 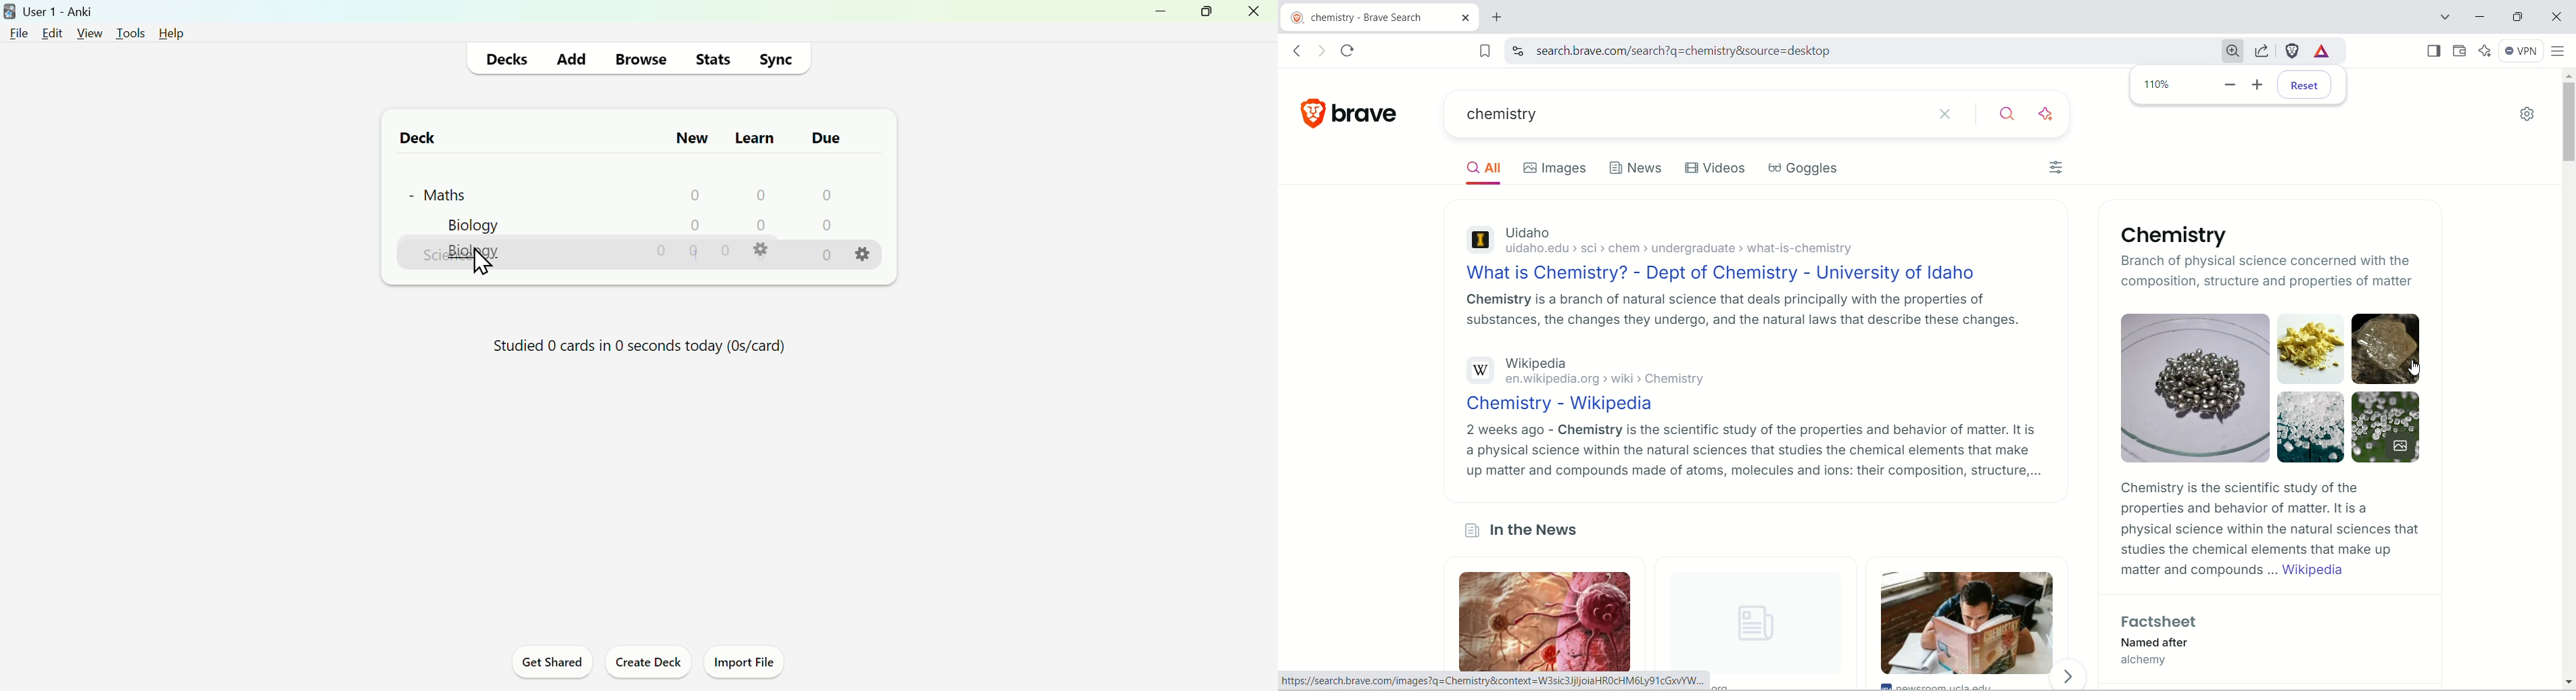 I want to click on view, so click(x=89, y=33).